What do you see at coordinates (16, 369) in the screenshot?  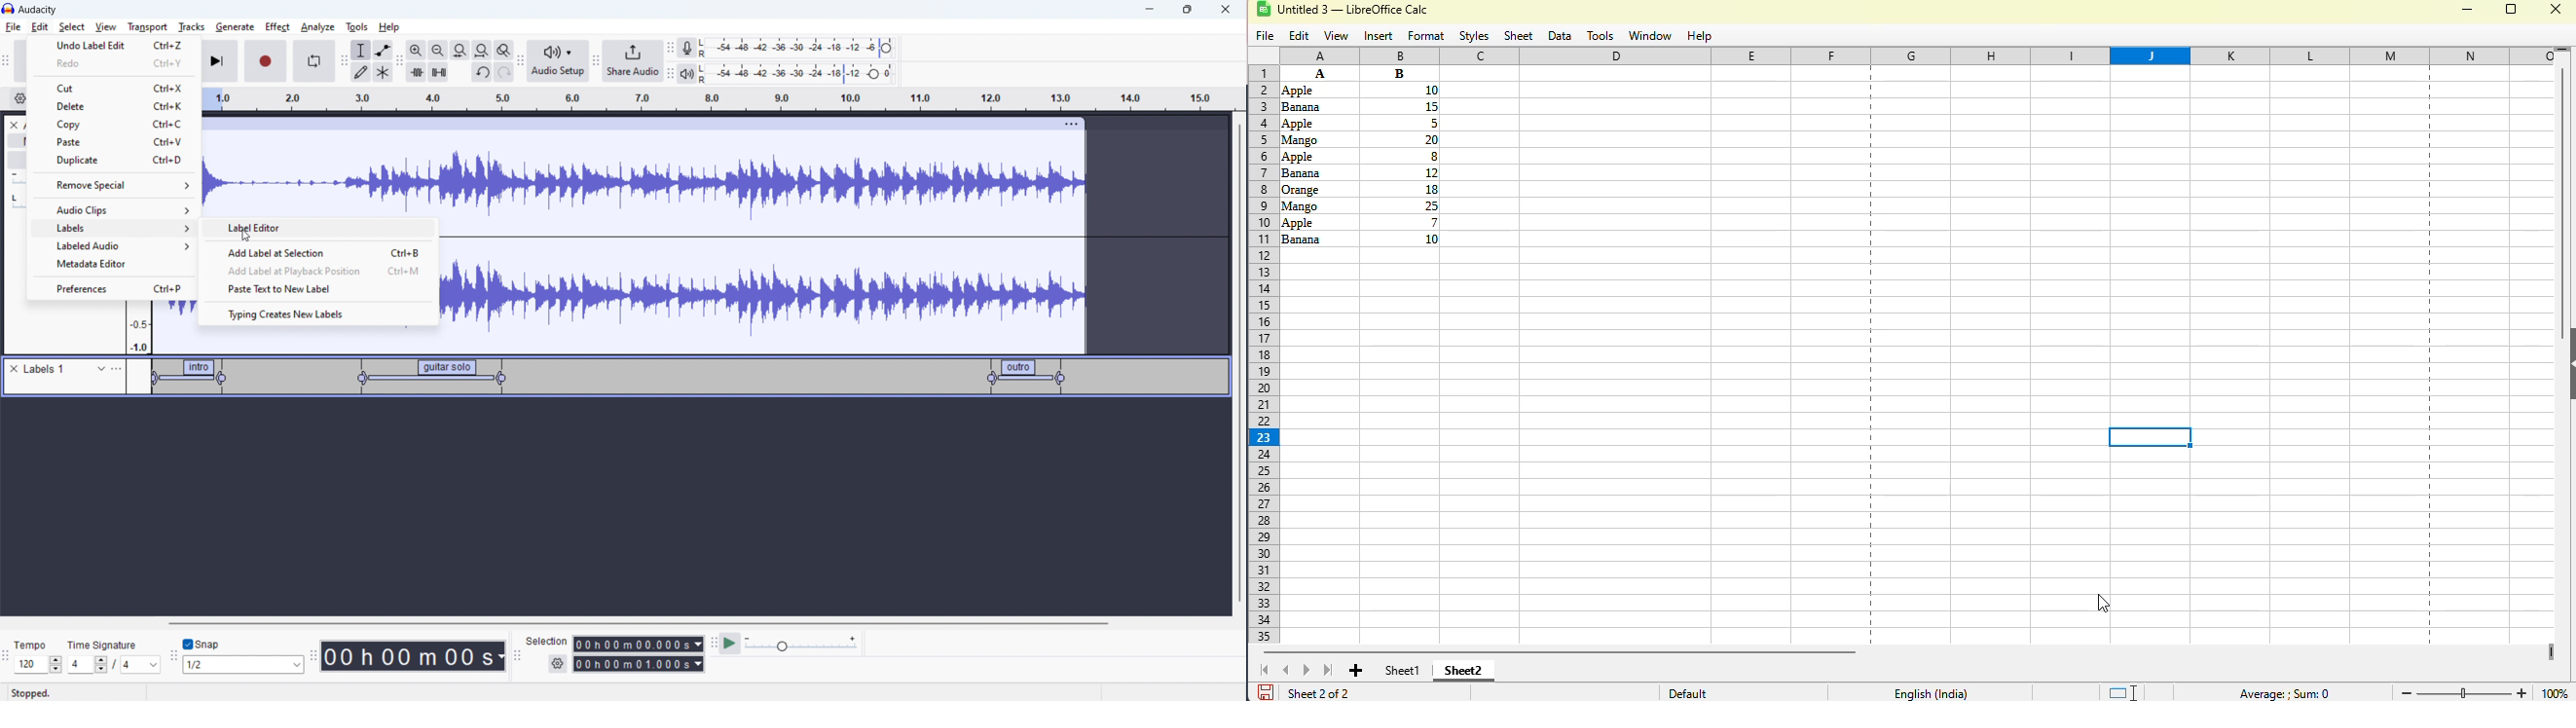 I see `remove` at bounding box center [16, 369].